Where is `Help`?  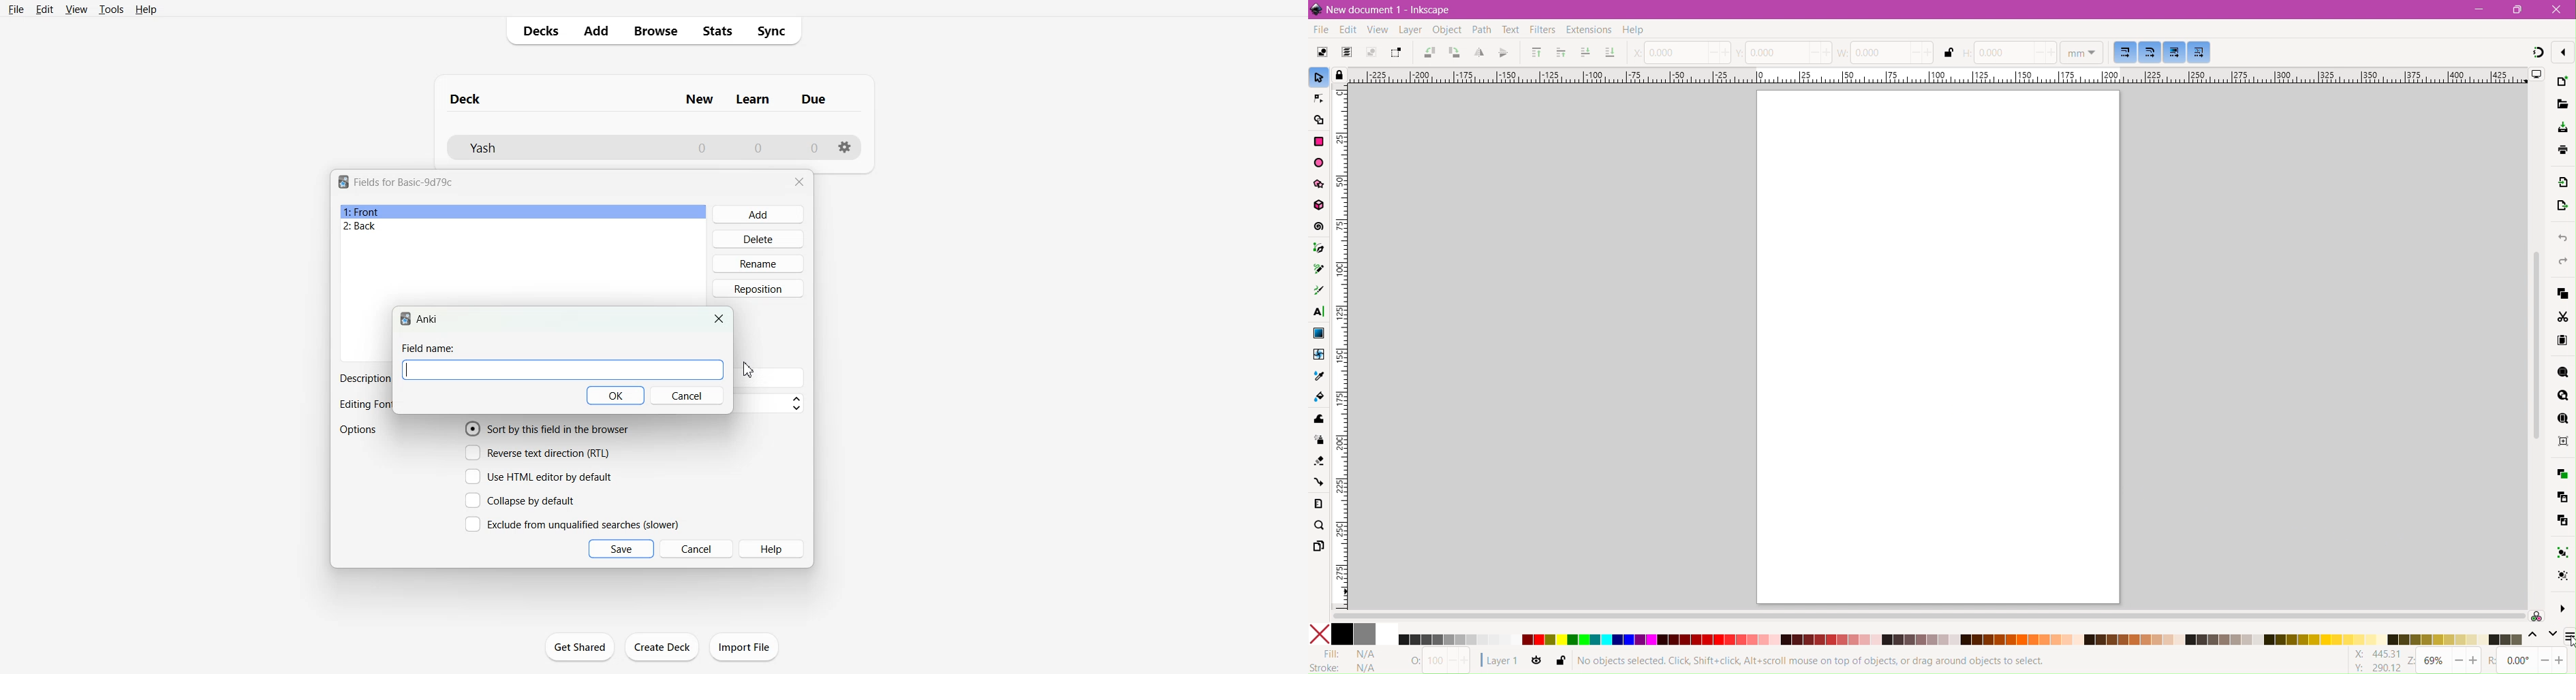 Help is located at coordinates (773, 549).